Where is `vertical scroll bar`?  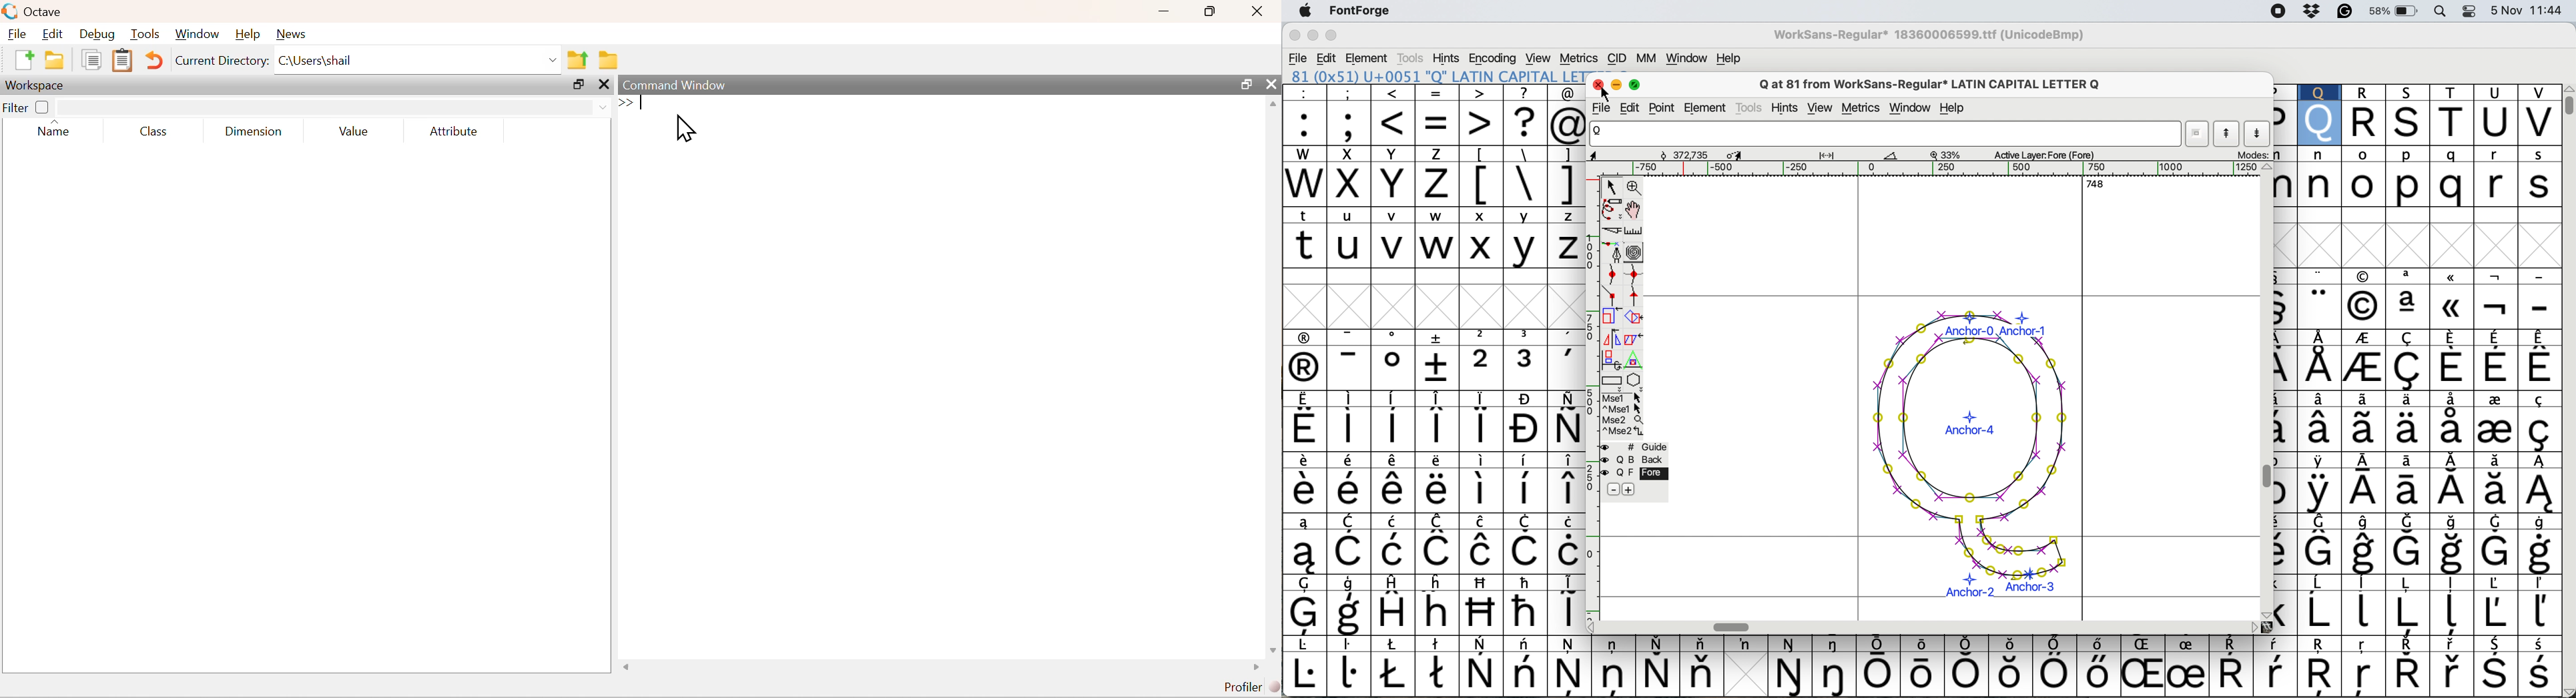
vertical scroll bar is located at coordinates (2266, 477).